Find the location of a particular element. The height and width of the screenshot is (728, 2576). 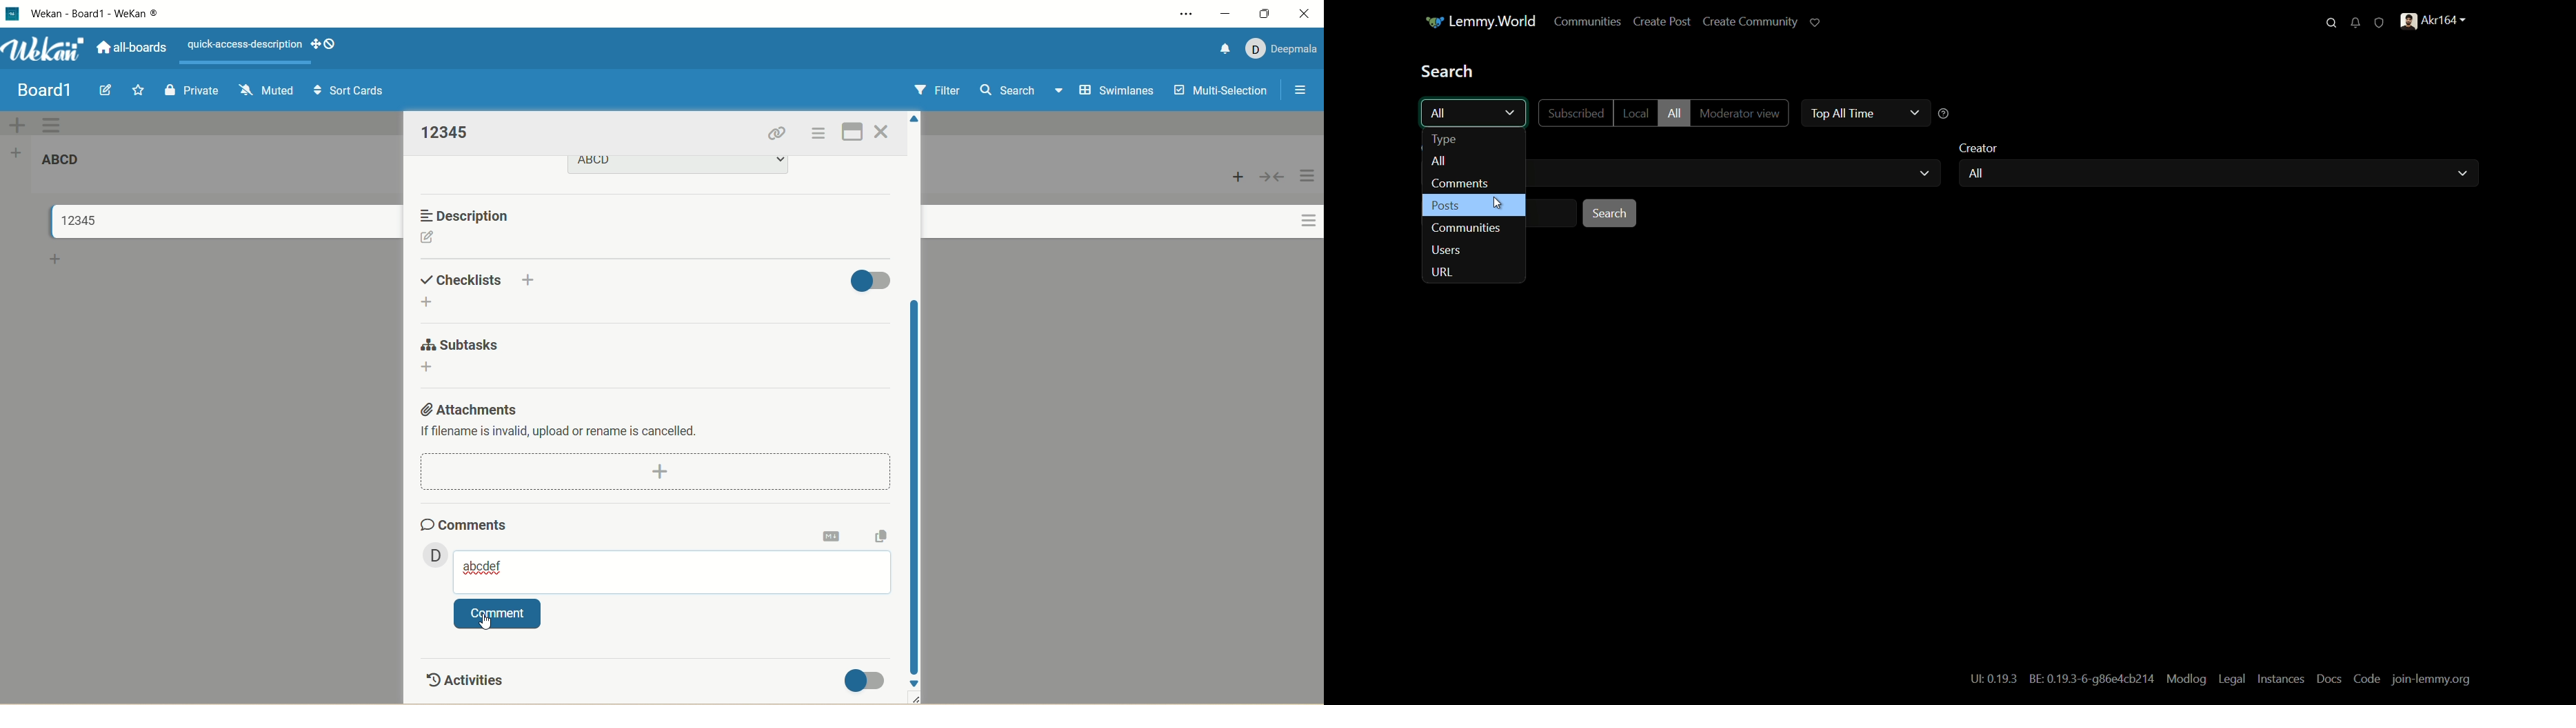

markdown is located at coordinates (832, 534).